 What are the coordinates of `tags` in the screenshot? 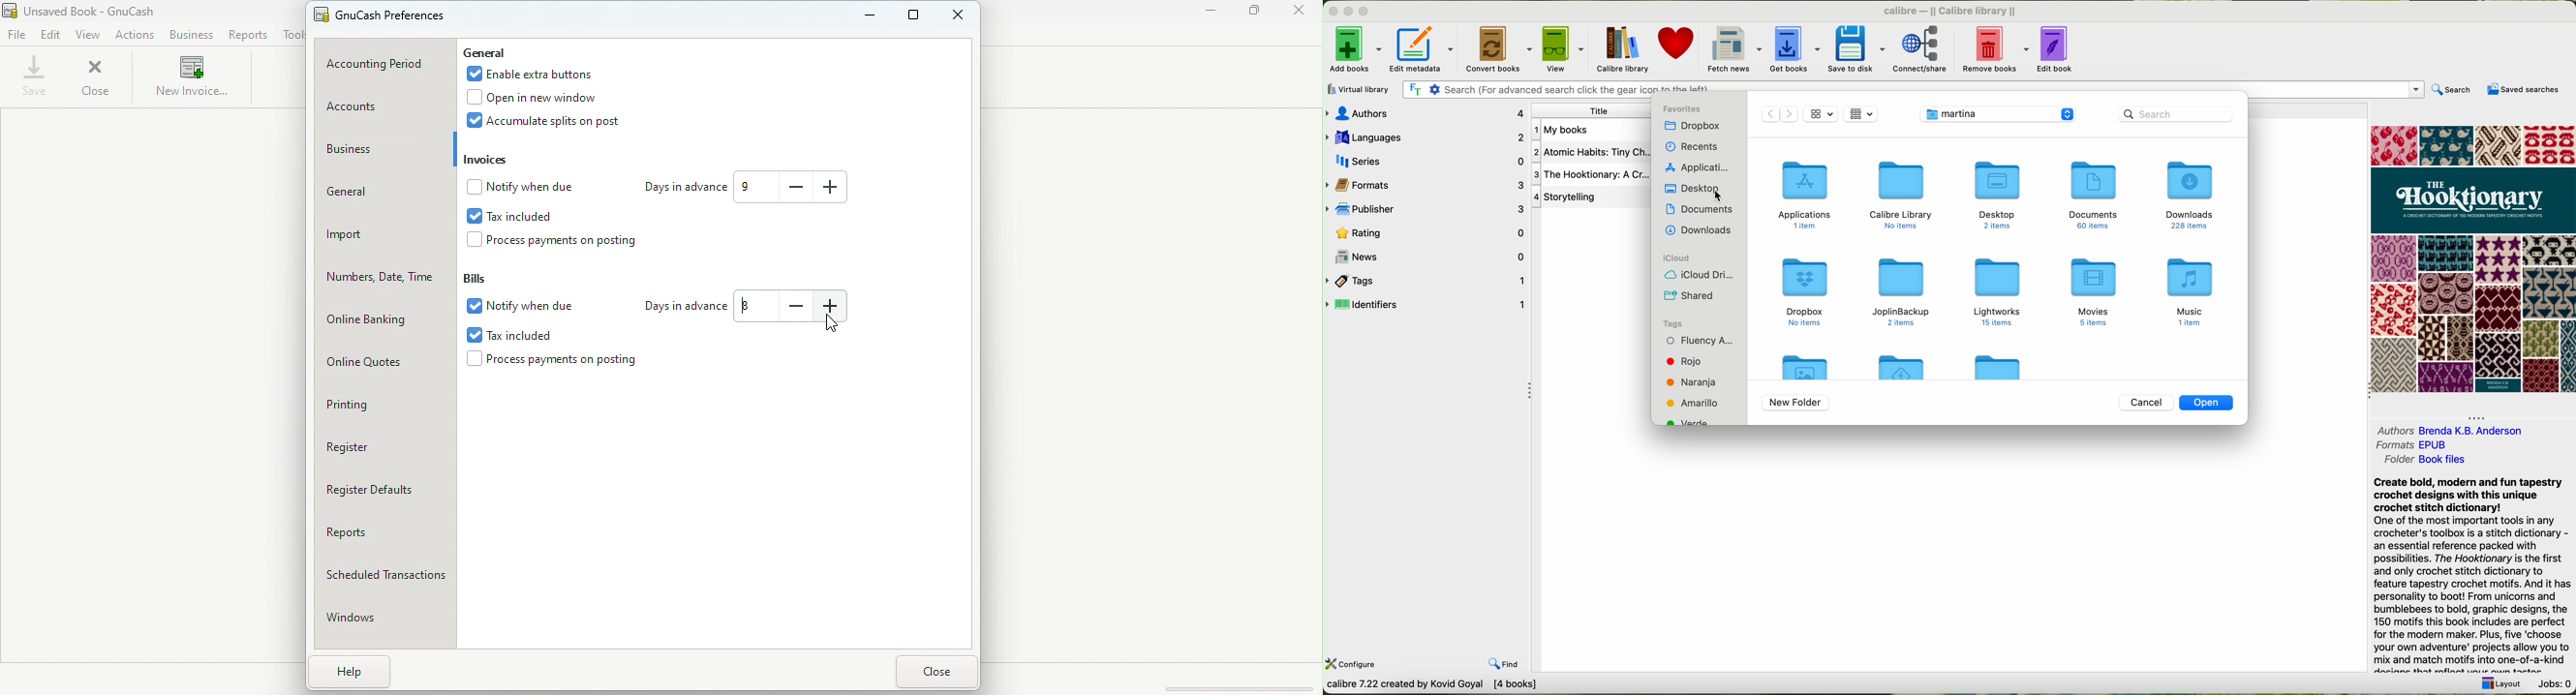 It's located at (1676, 323).